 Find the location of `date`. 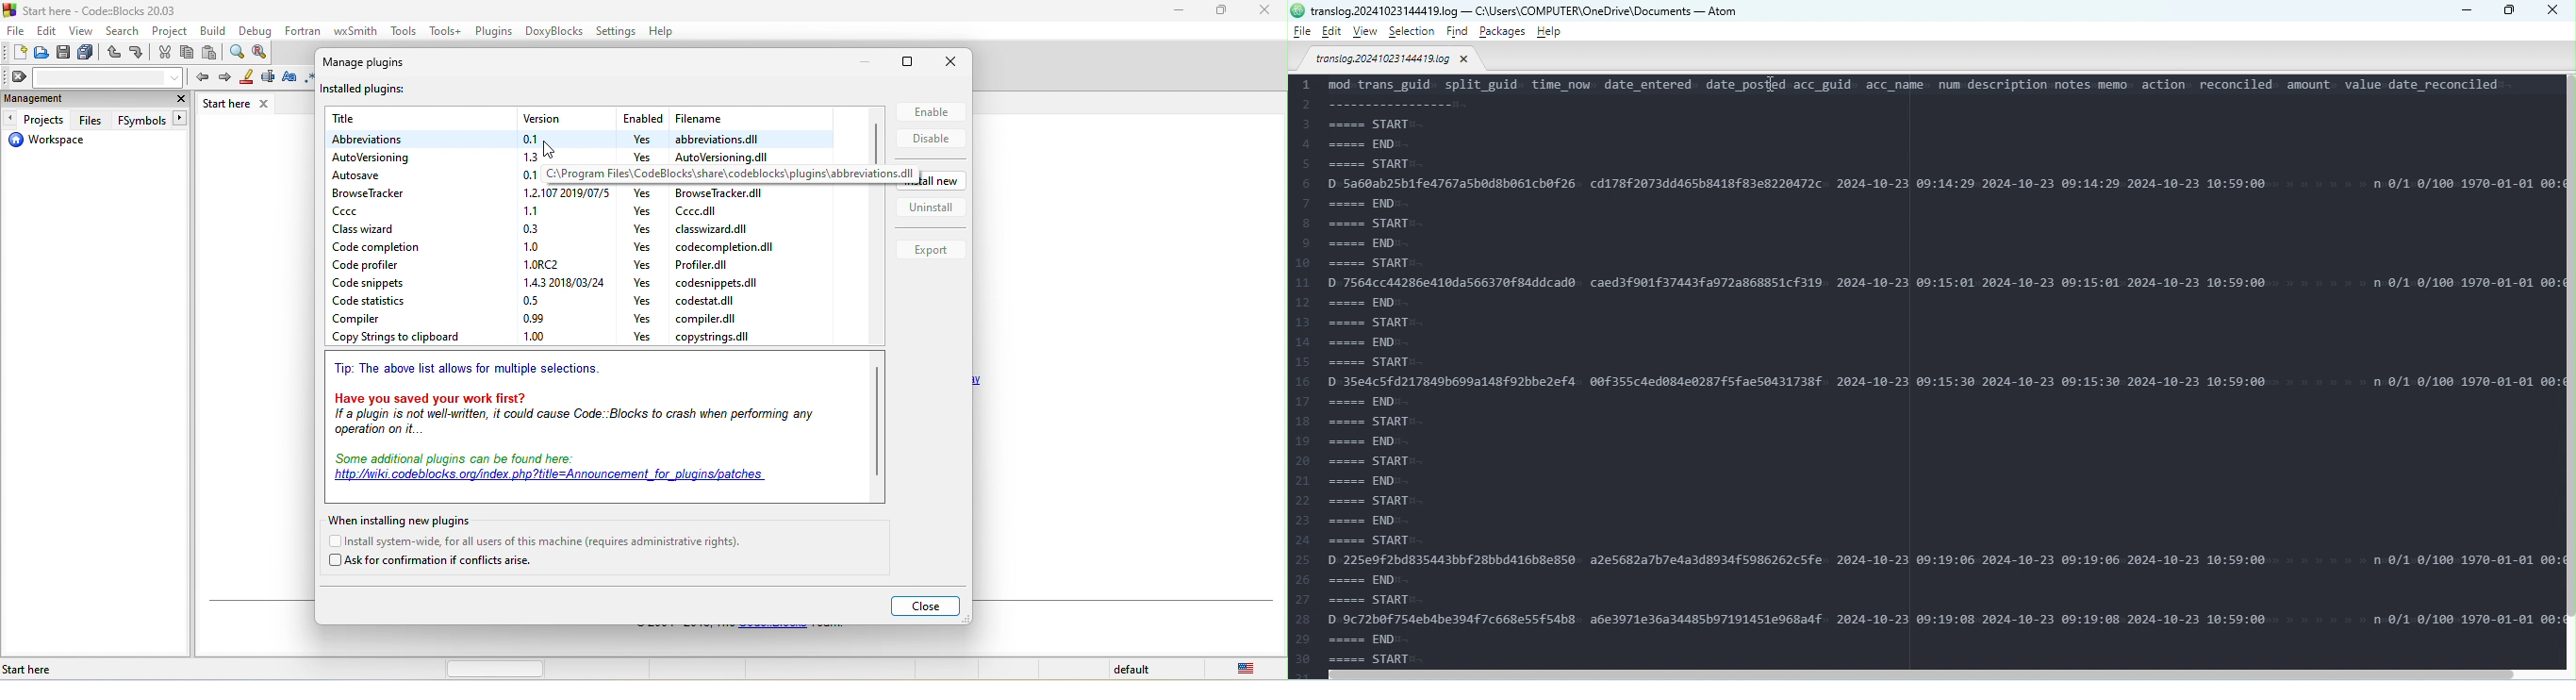

date is located at coordinates (564, 194).